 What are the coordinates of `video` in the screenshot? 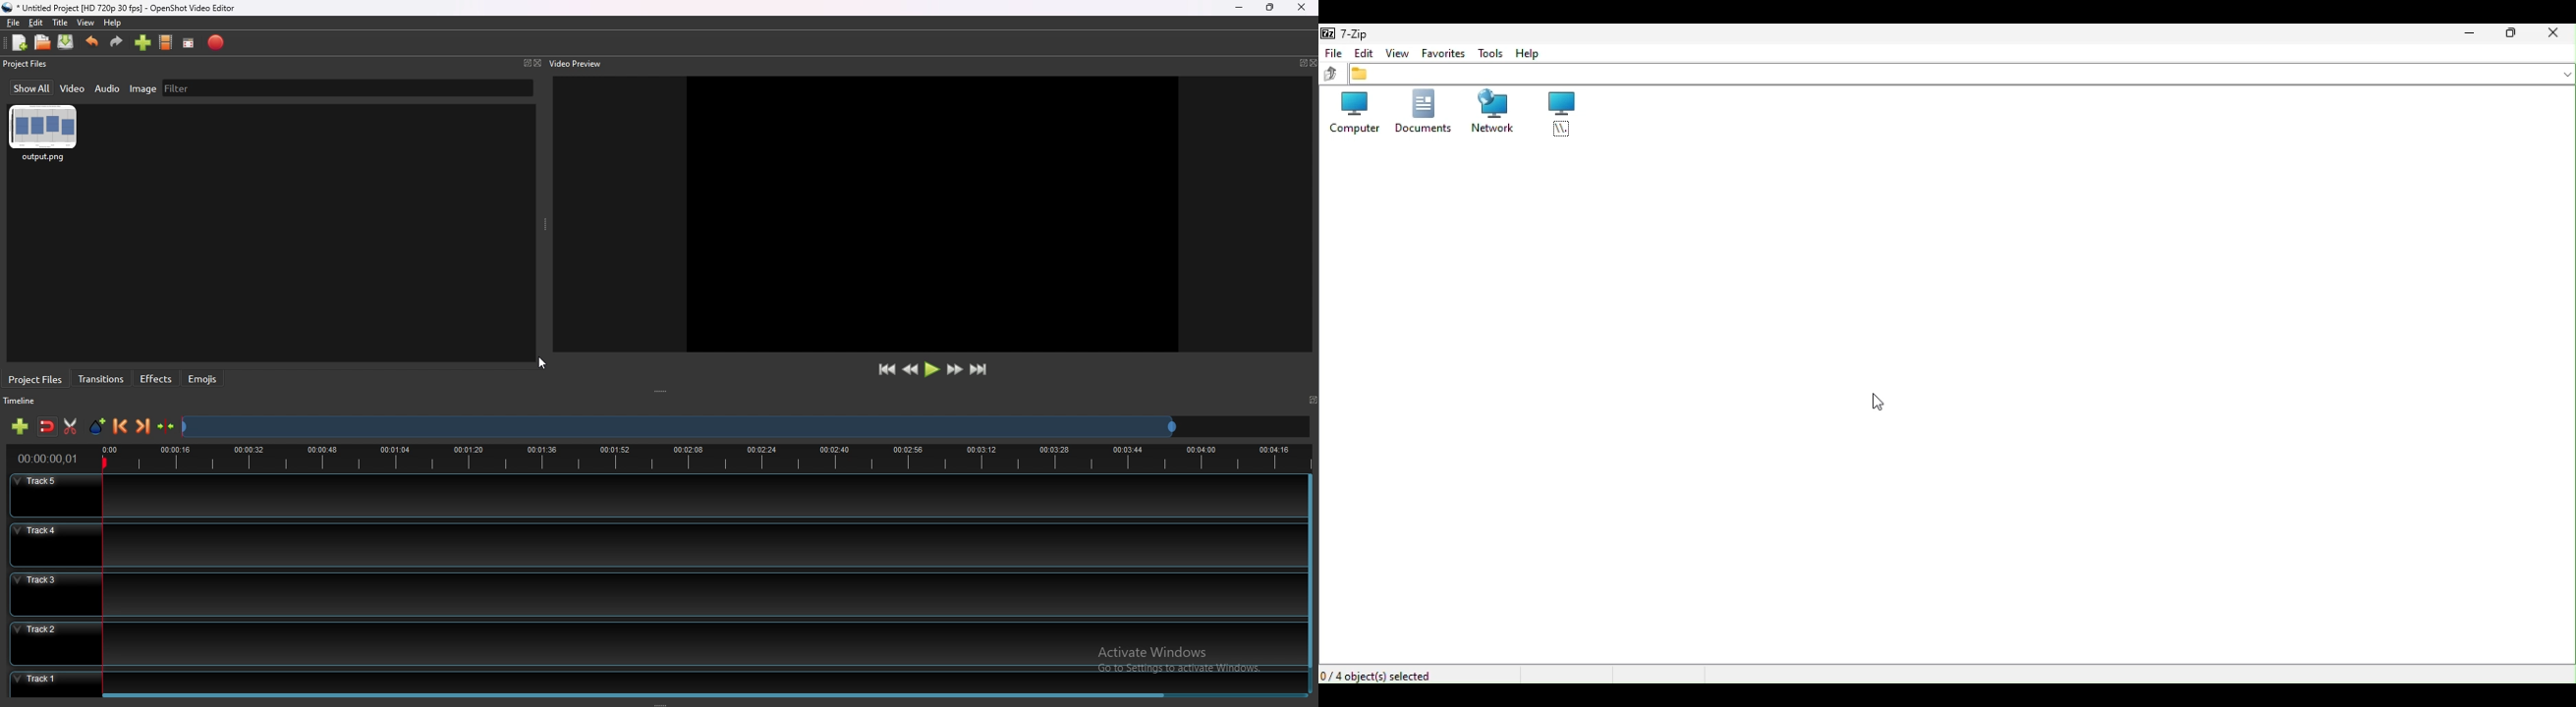 It's located at (74, 87).